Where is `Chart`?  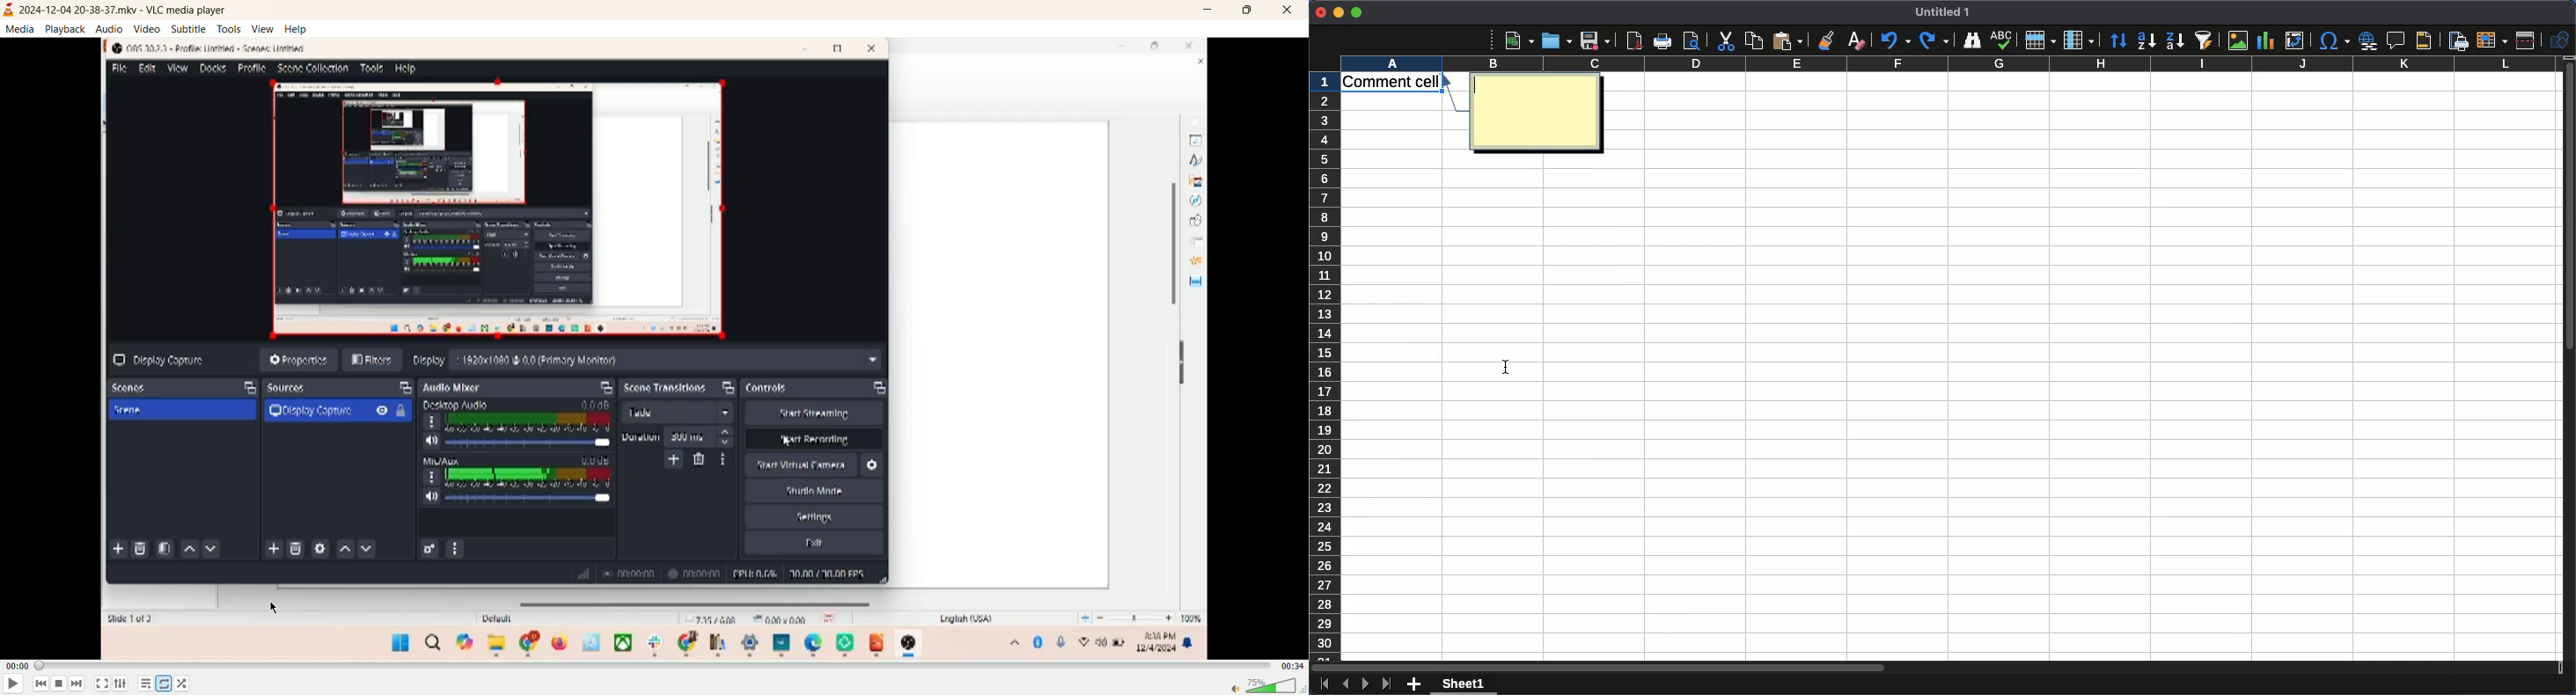 Chart is located at coordinates (2264, 40).